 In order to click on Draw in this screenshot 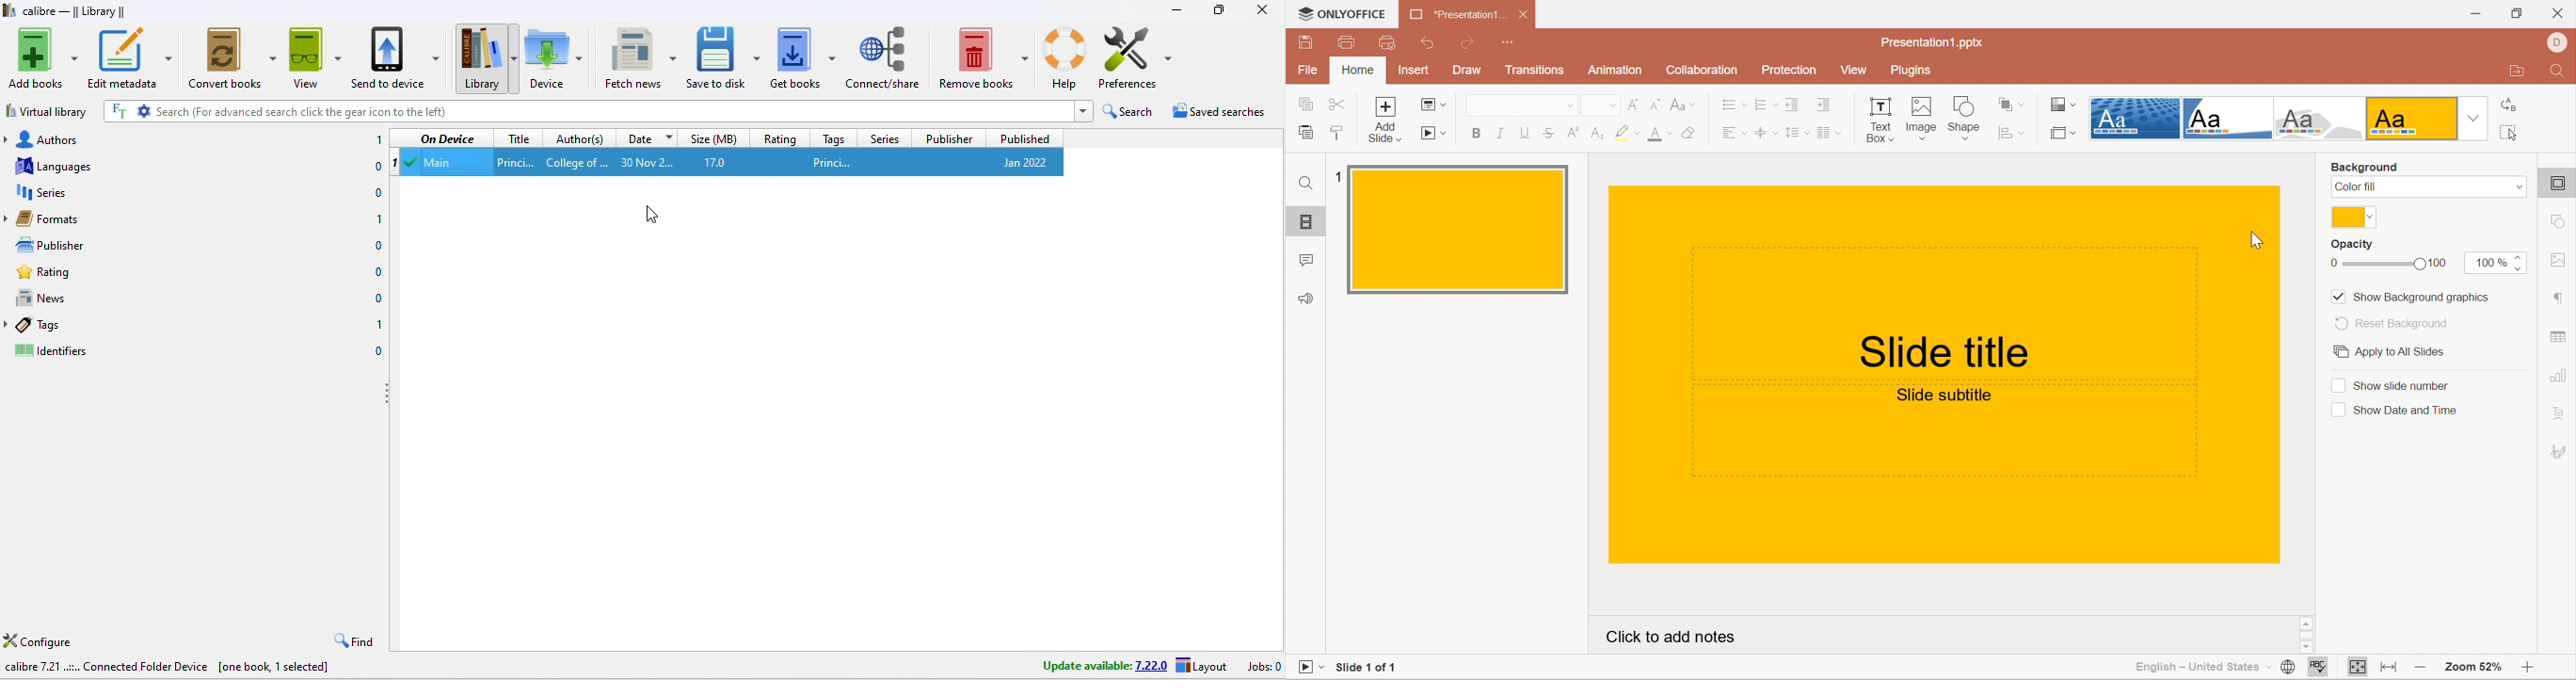, I will do `click(1469, 71)`.